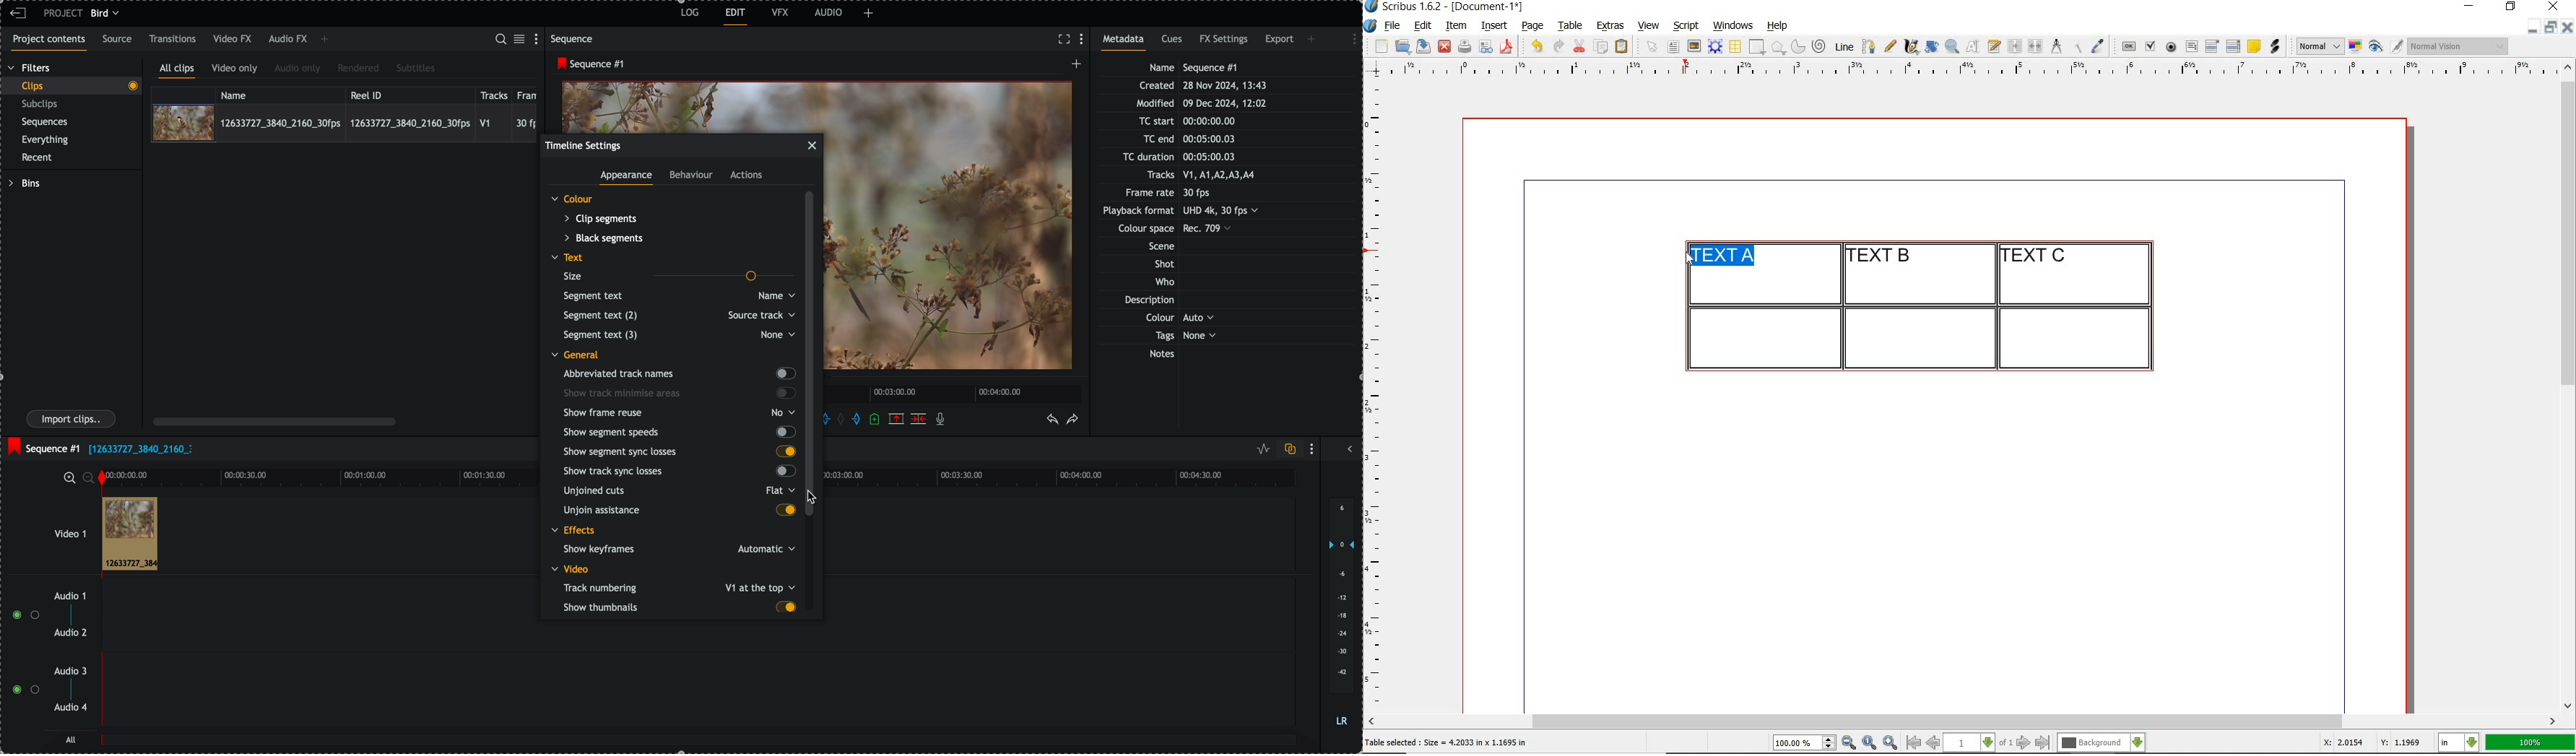 This screenshot has width=2576, height=756. What do you see at coordinates (1349, 448) in the screenshot?
I see `show/hide full audio mix` at bounding box center [1349, 448].